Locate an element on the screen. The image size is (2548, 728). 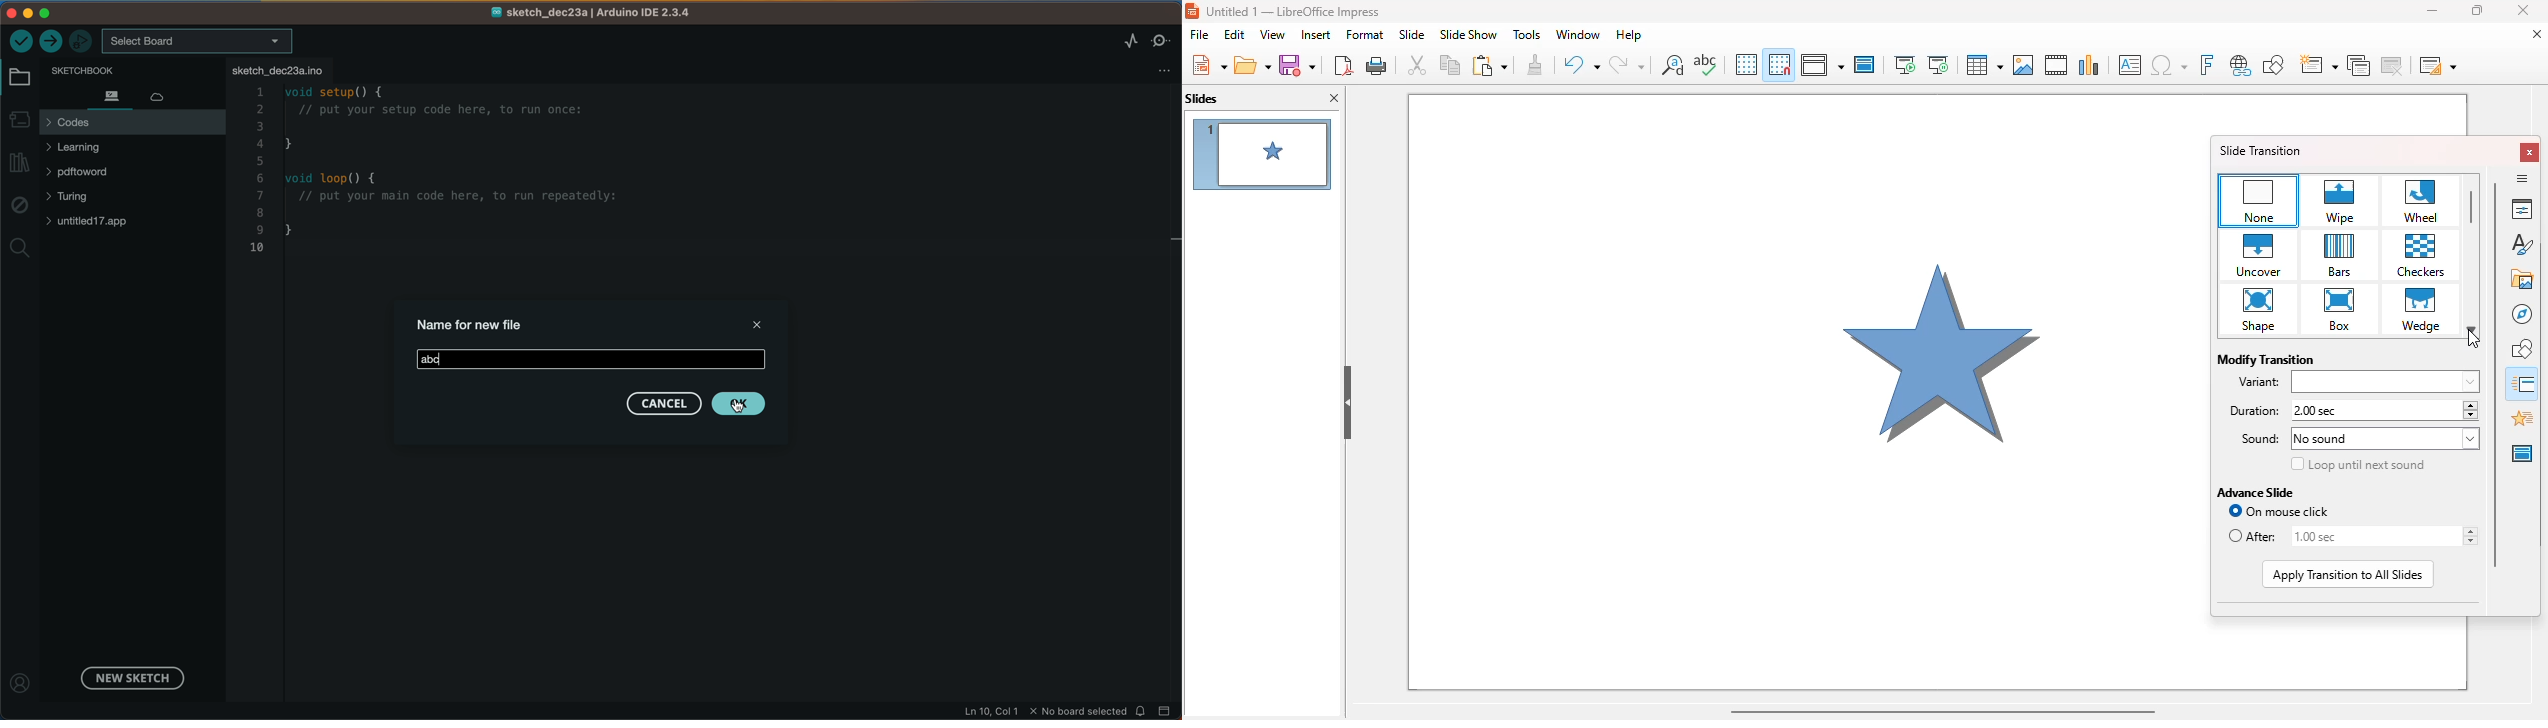
after is located at coordinates (2253, 537).